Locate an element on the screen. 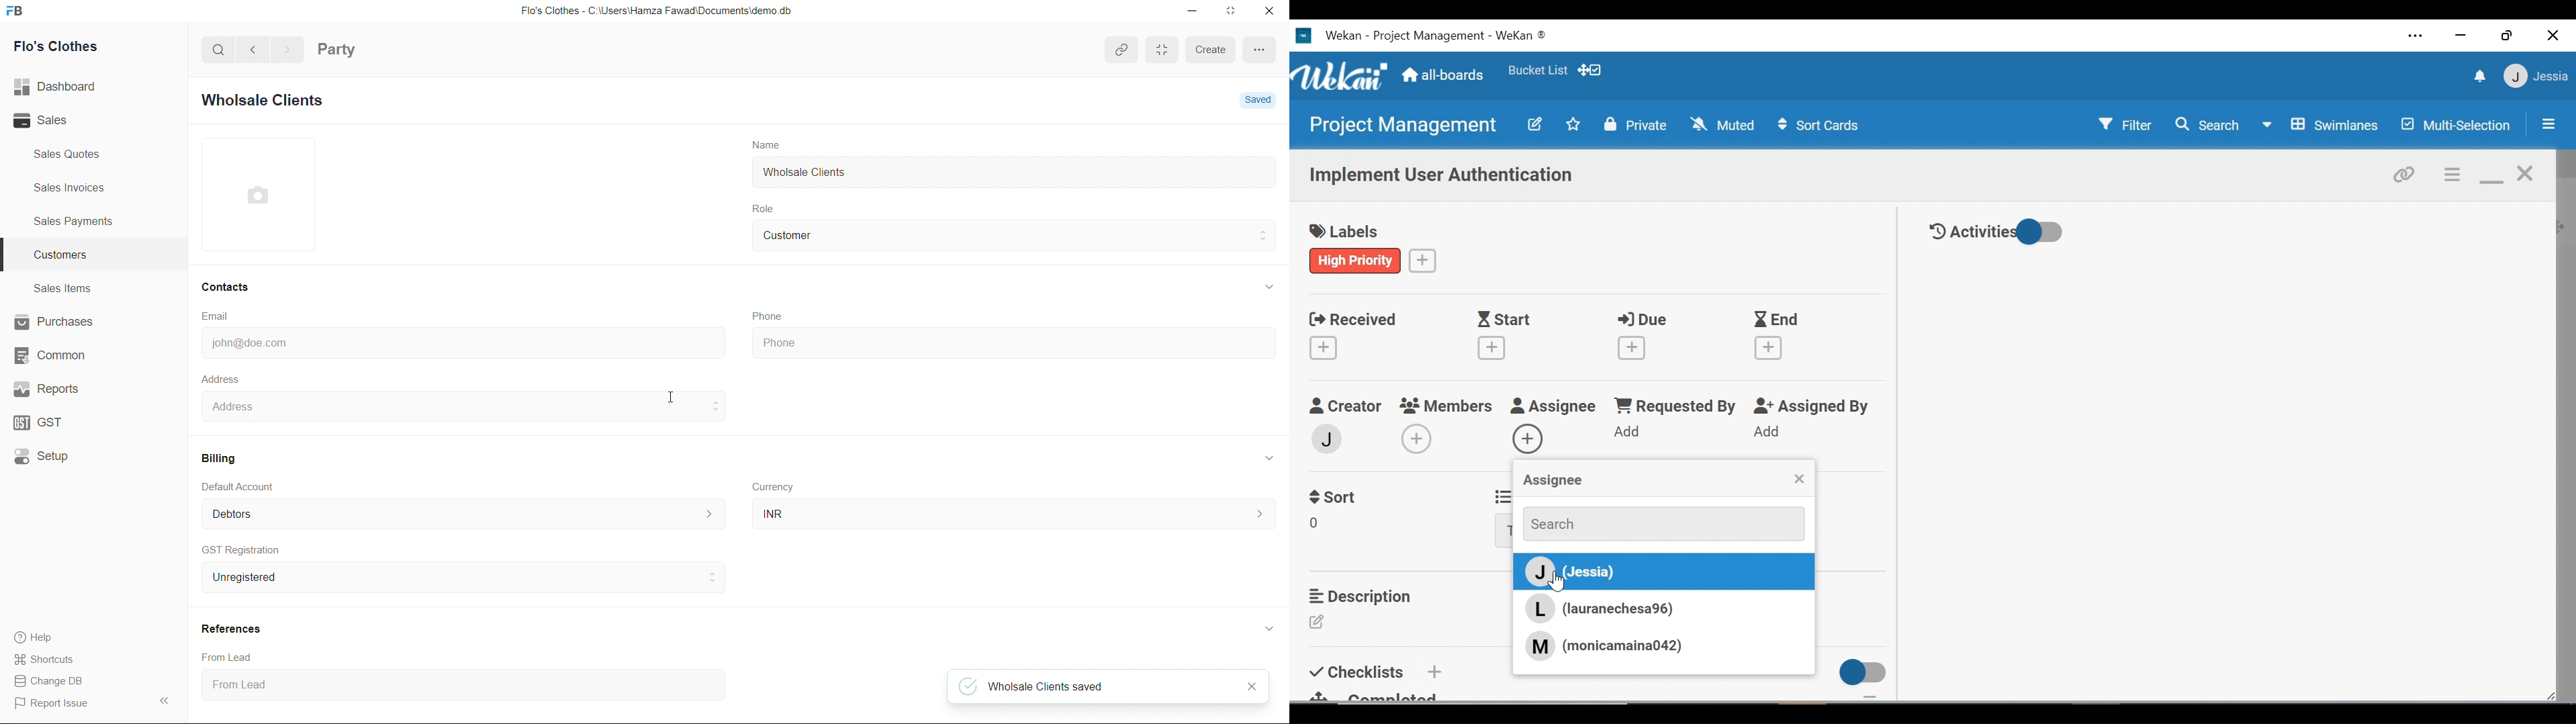 This screenshot has width=2576, height=728. Wholsale Clients is located at coordinates (806, 173).